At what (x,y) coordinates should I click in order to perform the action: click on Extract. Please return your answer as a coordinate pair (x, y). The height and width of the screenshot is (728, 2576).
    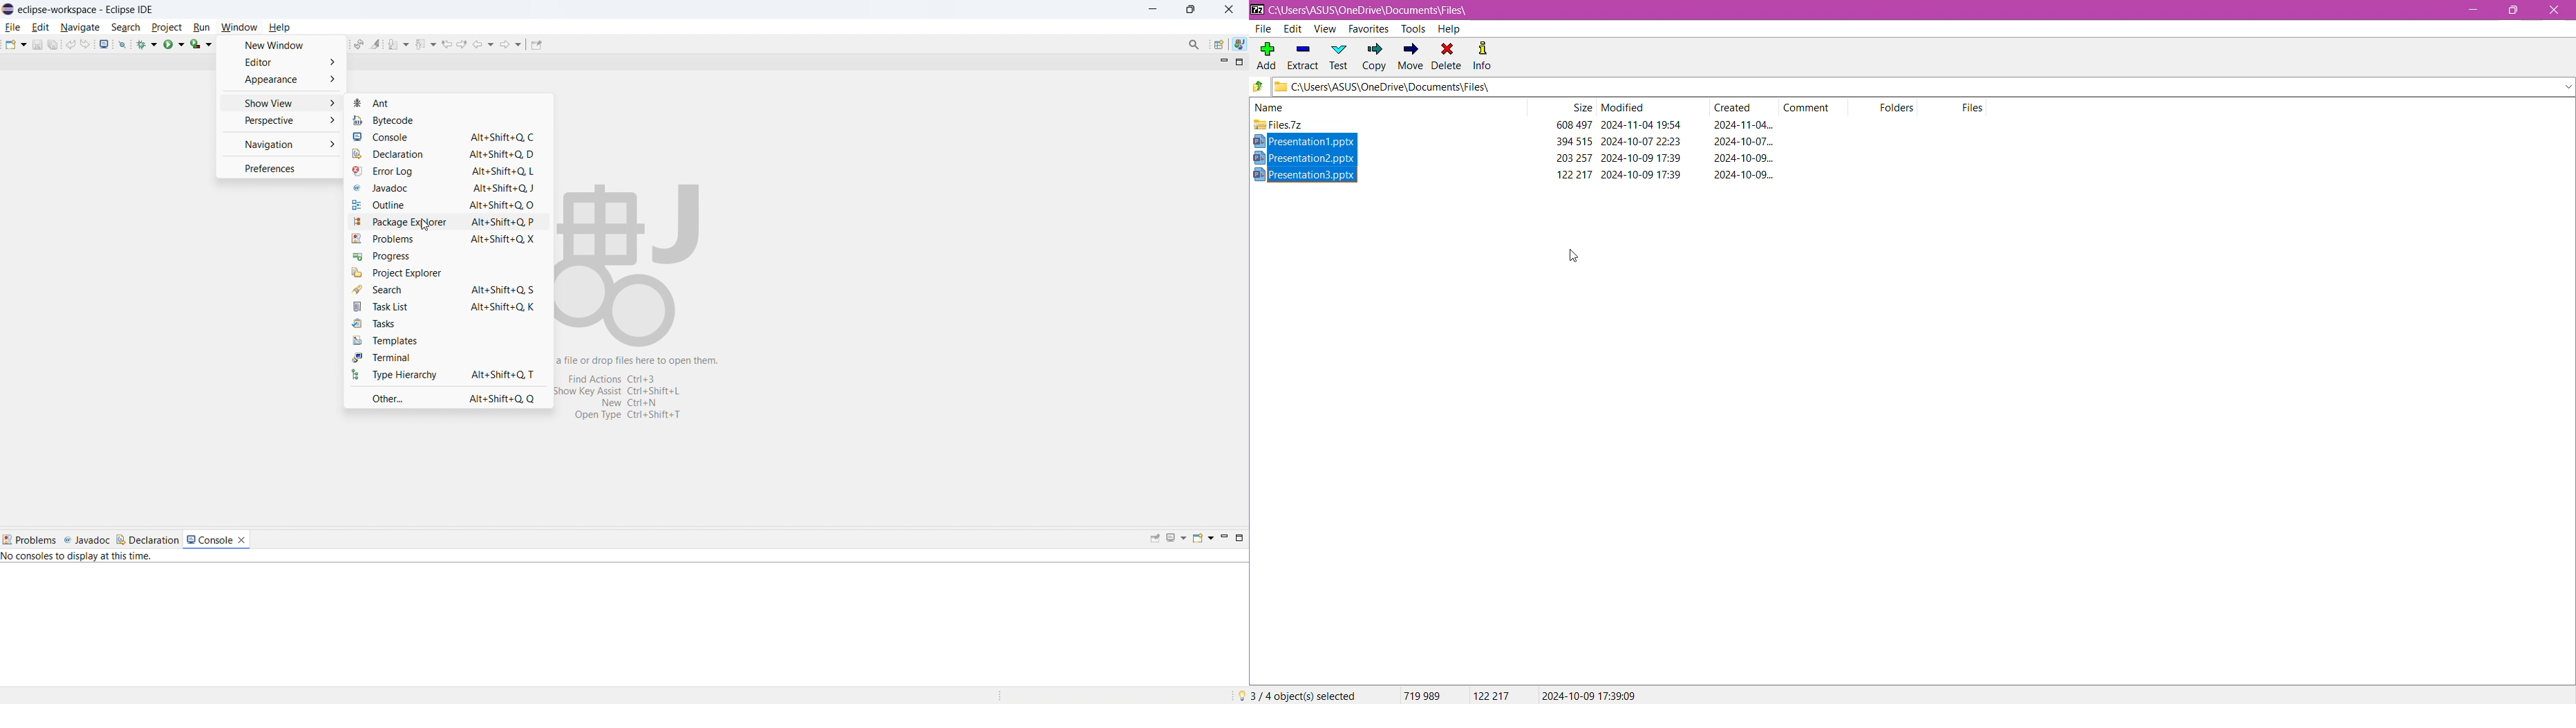
    Looking at the image, I should click on (1302, 54).